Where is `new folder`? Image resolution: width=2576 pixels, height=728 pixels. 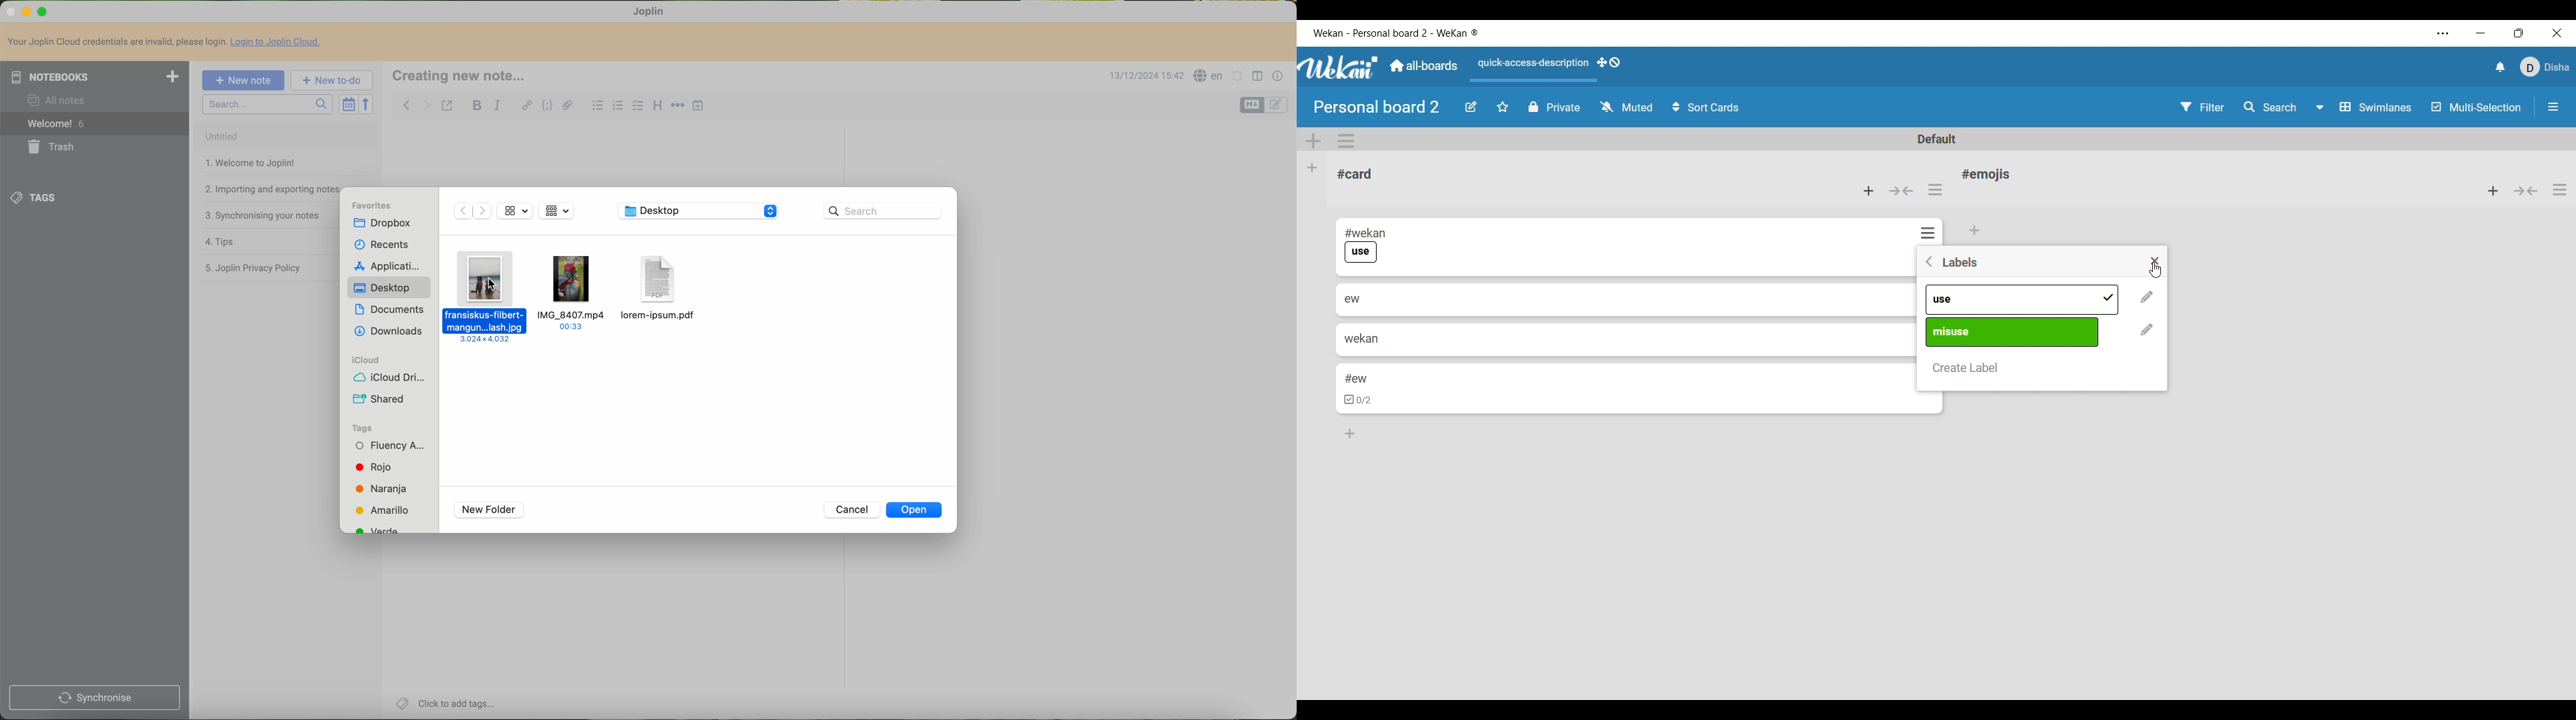
new folder is located at coordinates (491, 509).